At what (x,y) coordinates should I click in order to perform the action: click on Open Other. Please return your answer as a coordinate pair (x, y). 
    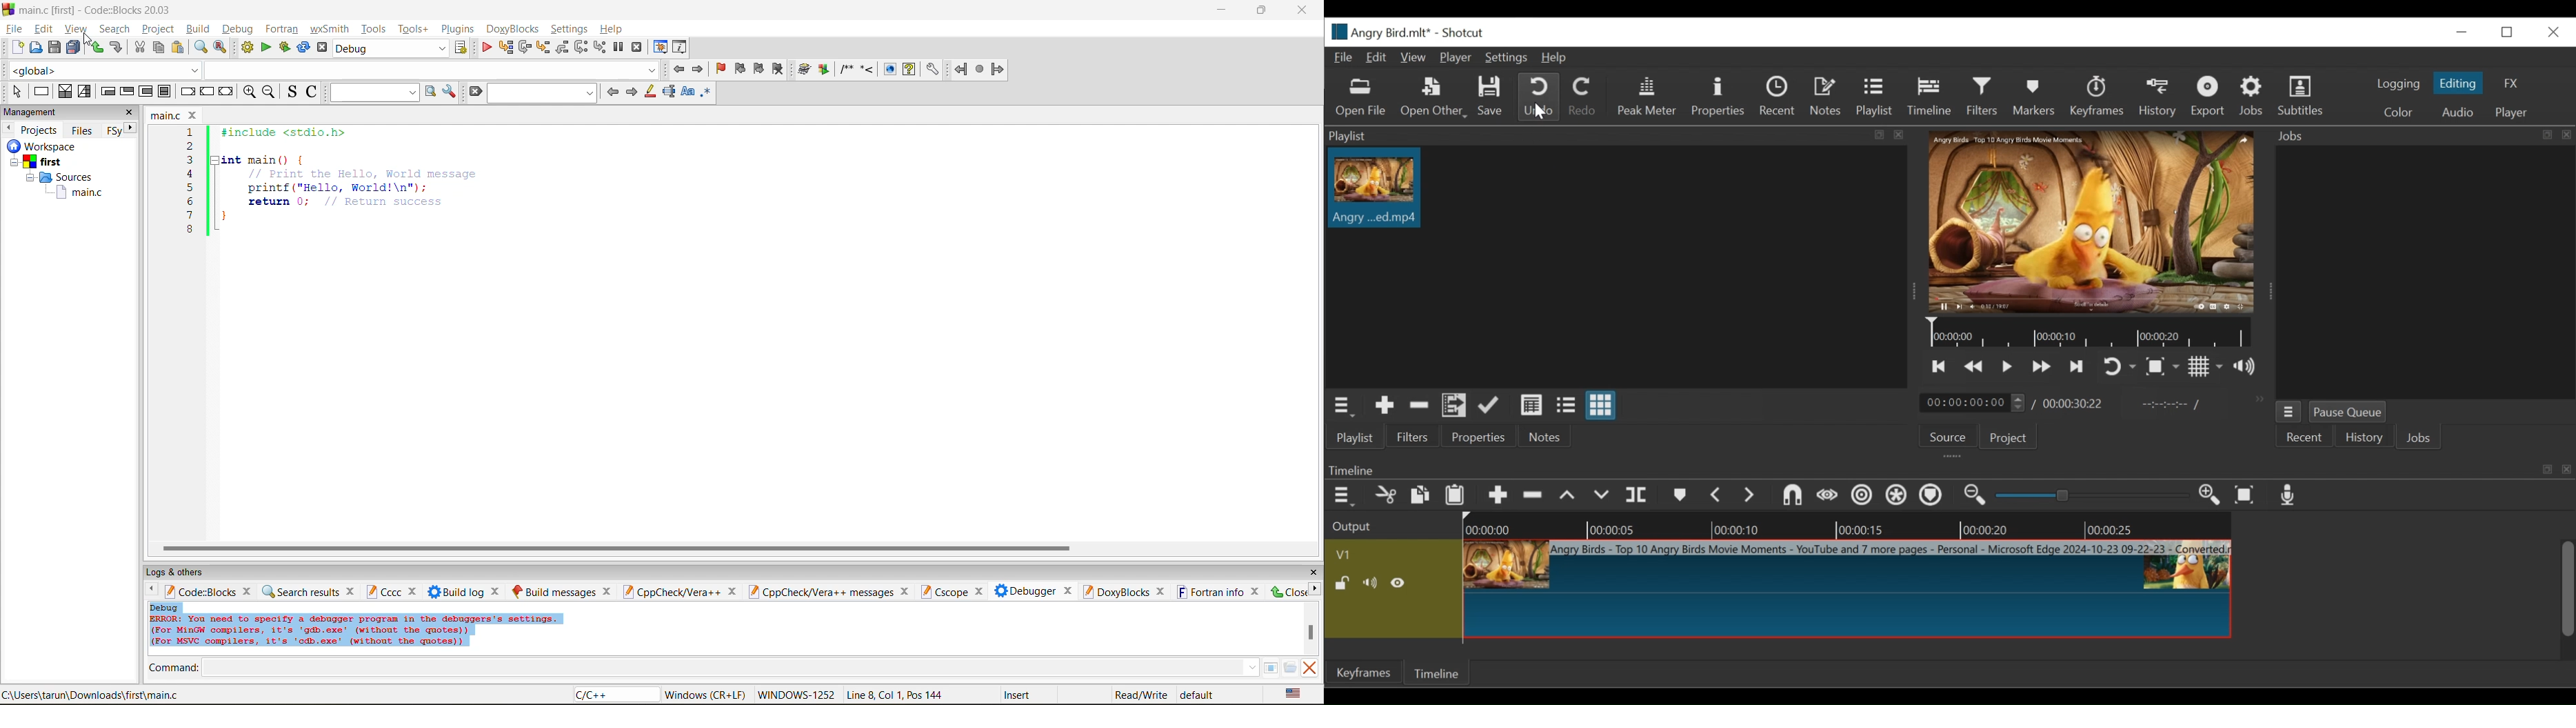
    Looking at the image, I should click on (1434, 99).